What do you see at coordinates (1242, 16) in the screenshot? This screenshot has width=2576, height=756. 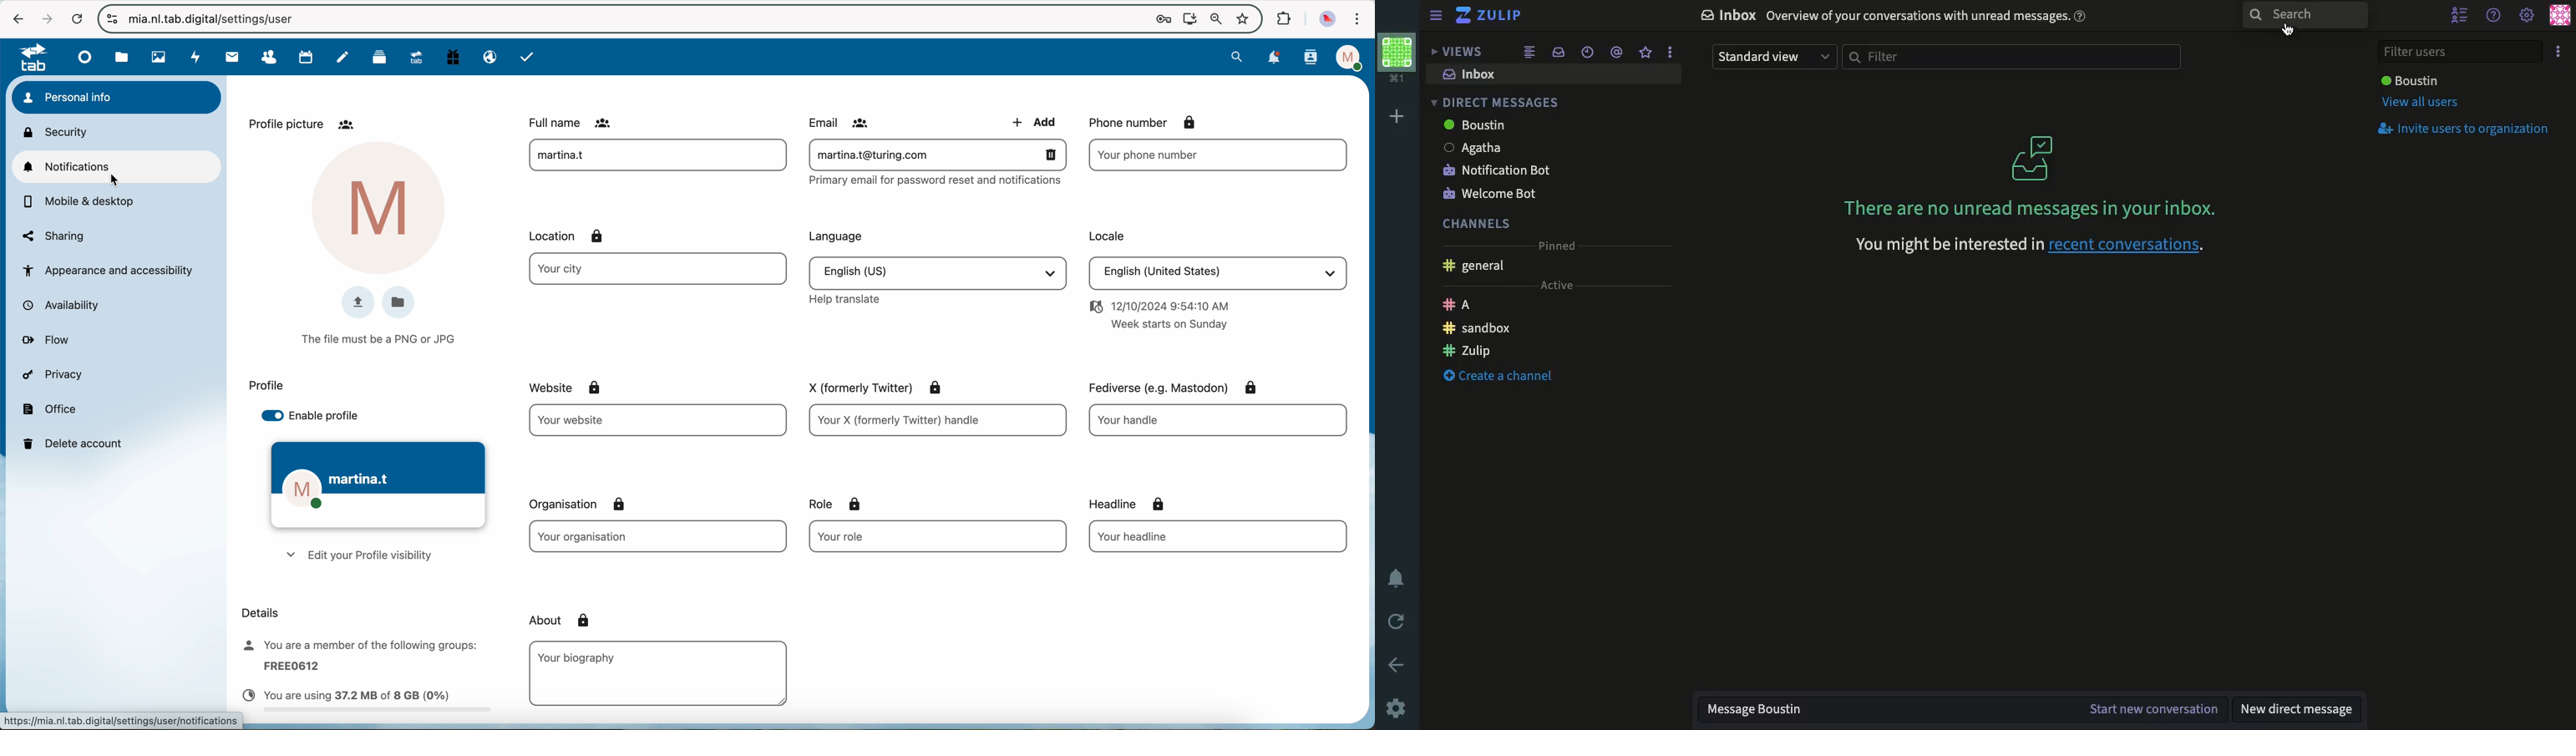 I see `favorites` at bounding box center [1242, 16].